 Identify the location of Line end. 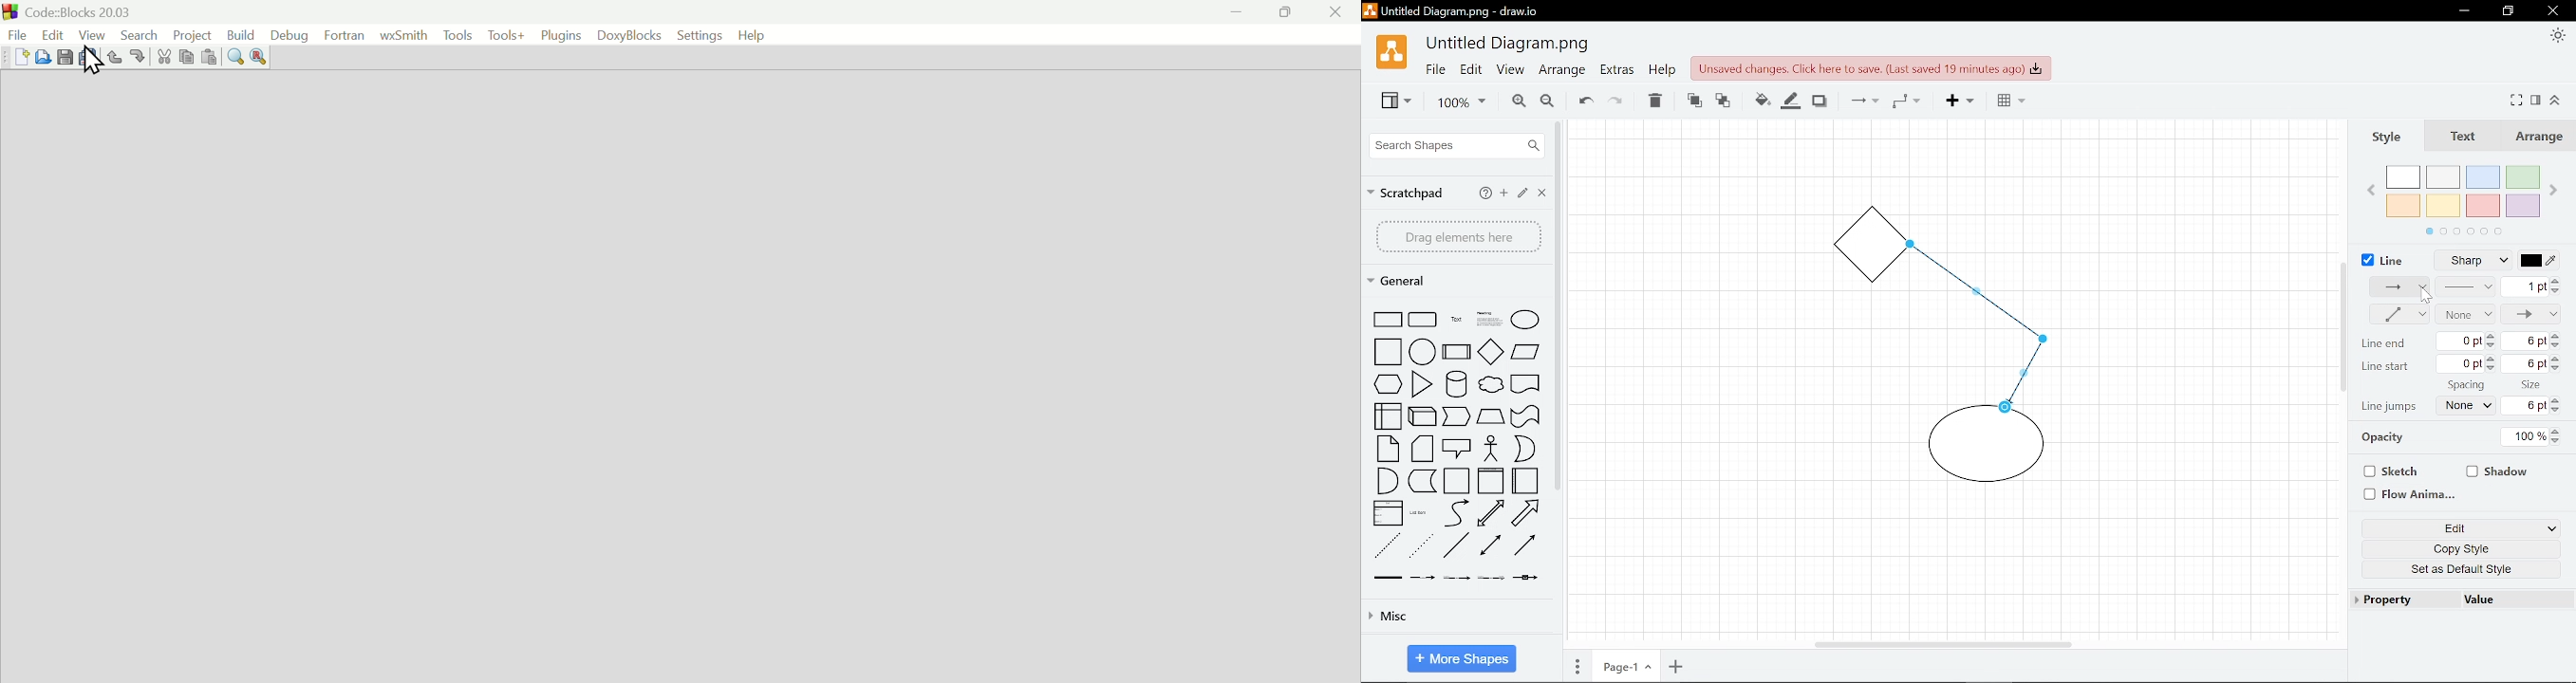
(2382, 343).